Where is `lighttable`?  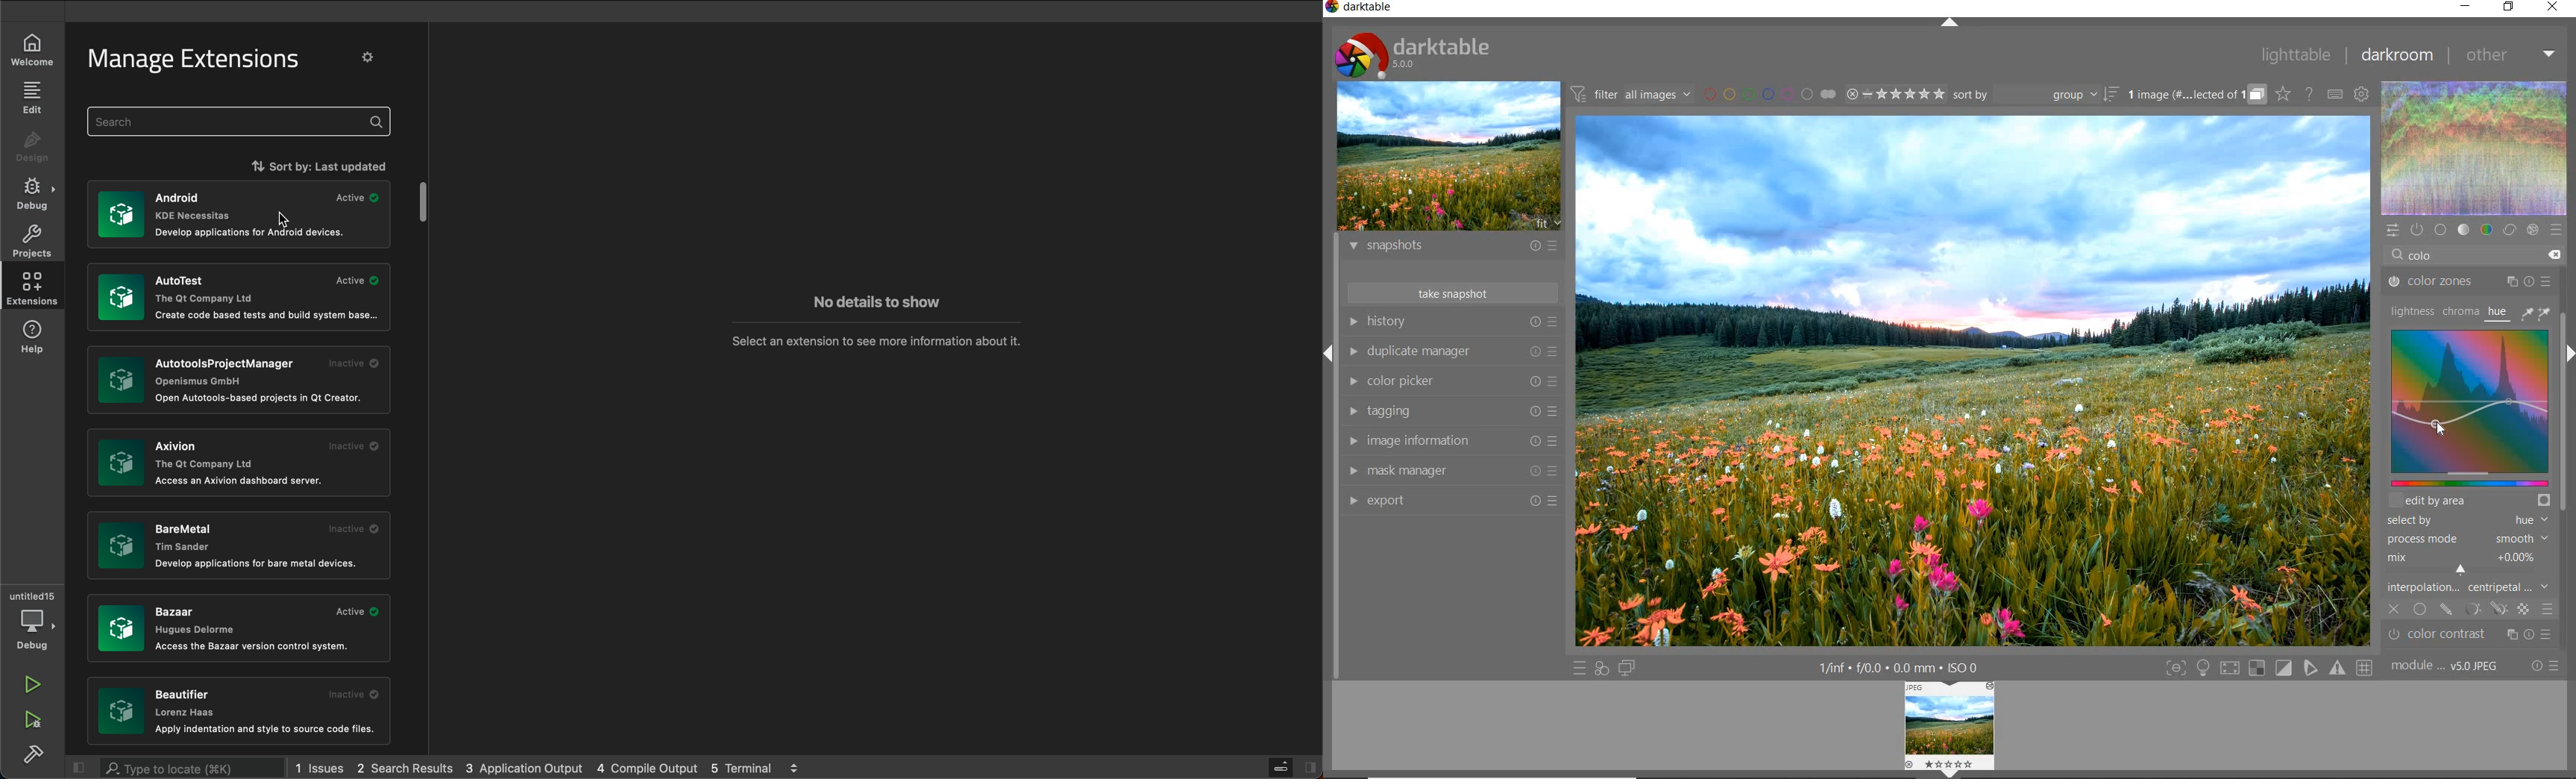
lighttable is located at coordinates (2296, 55).